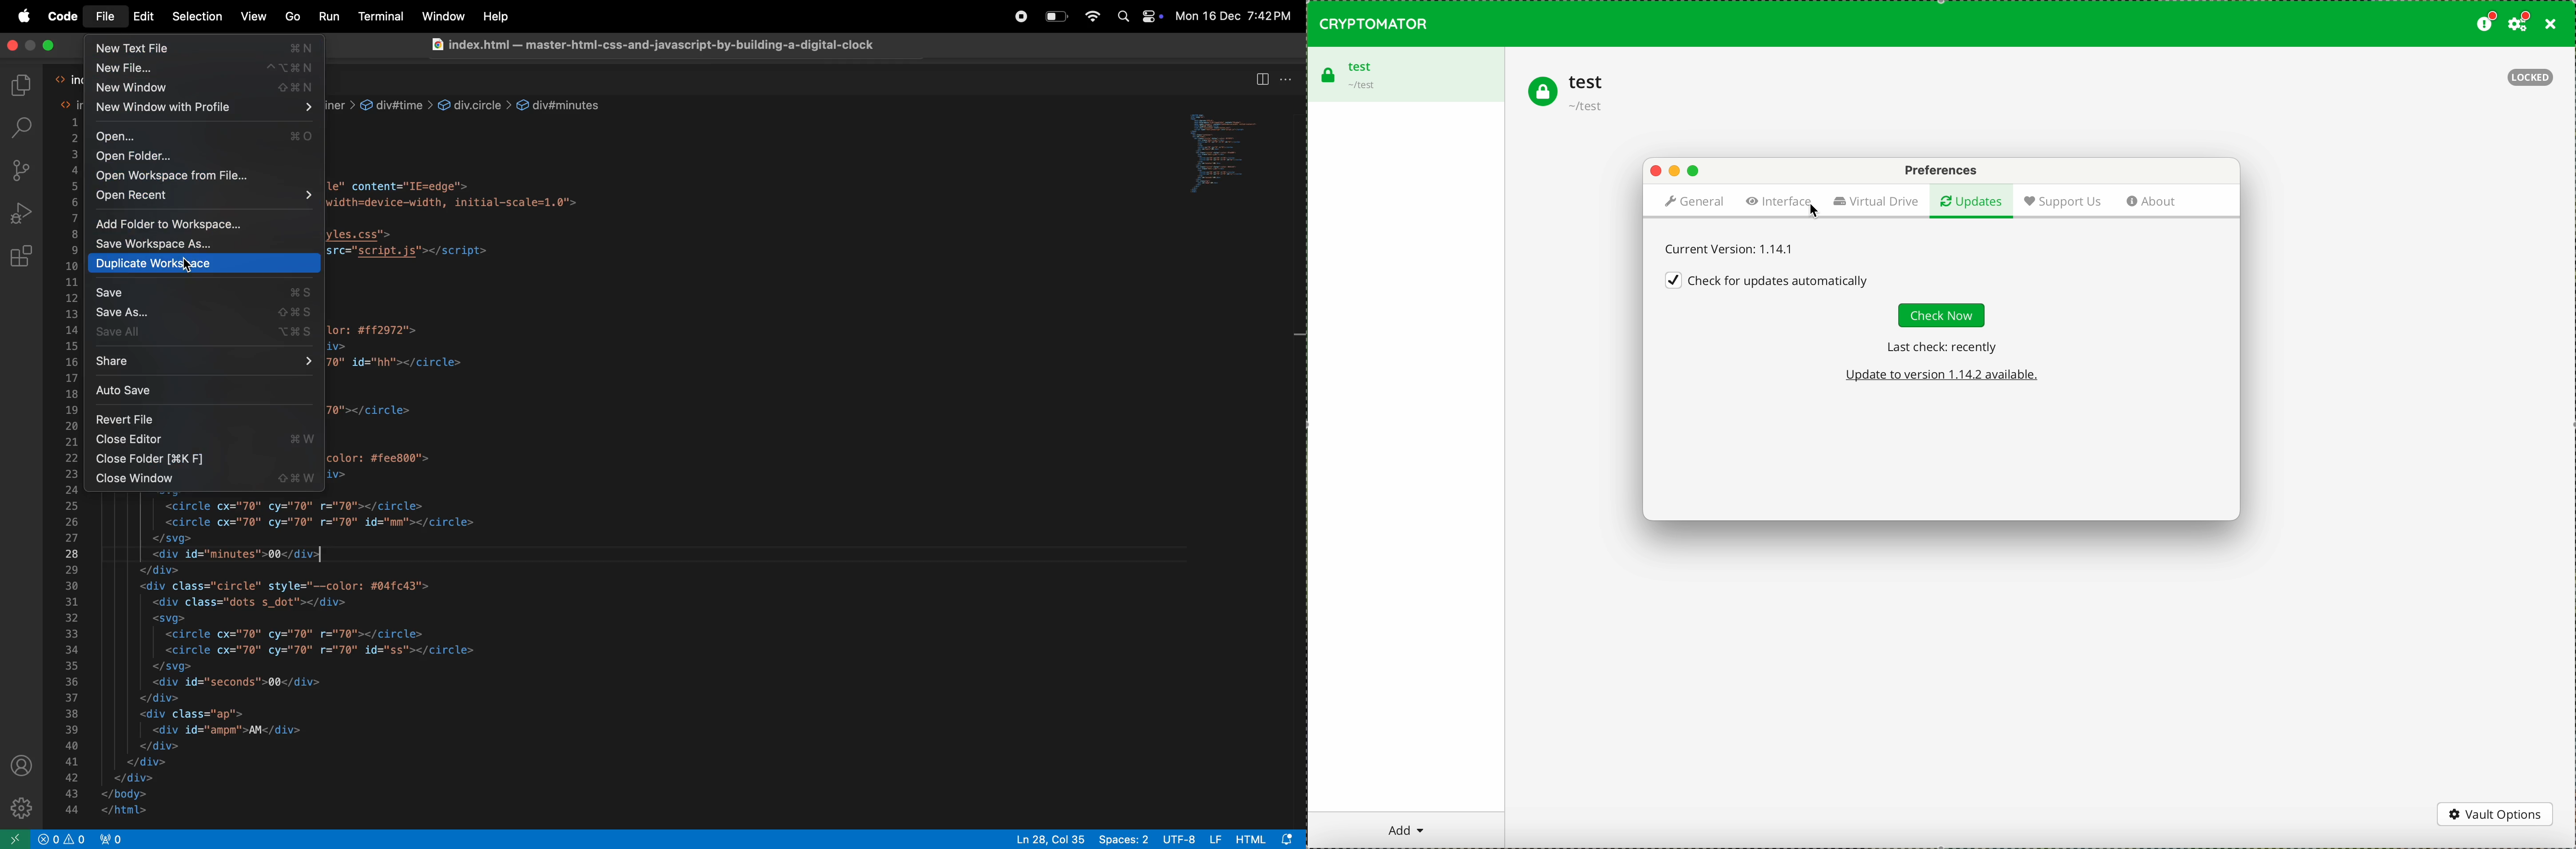 The height and width of the screenshot is (868, 2576). I want to click on line number, so click(71, 464).